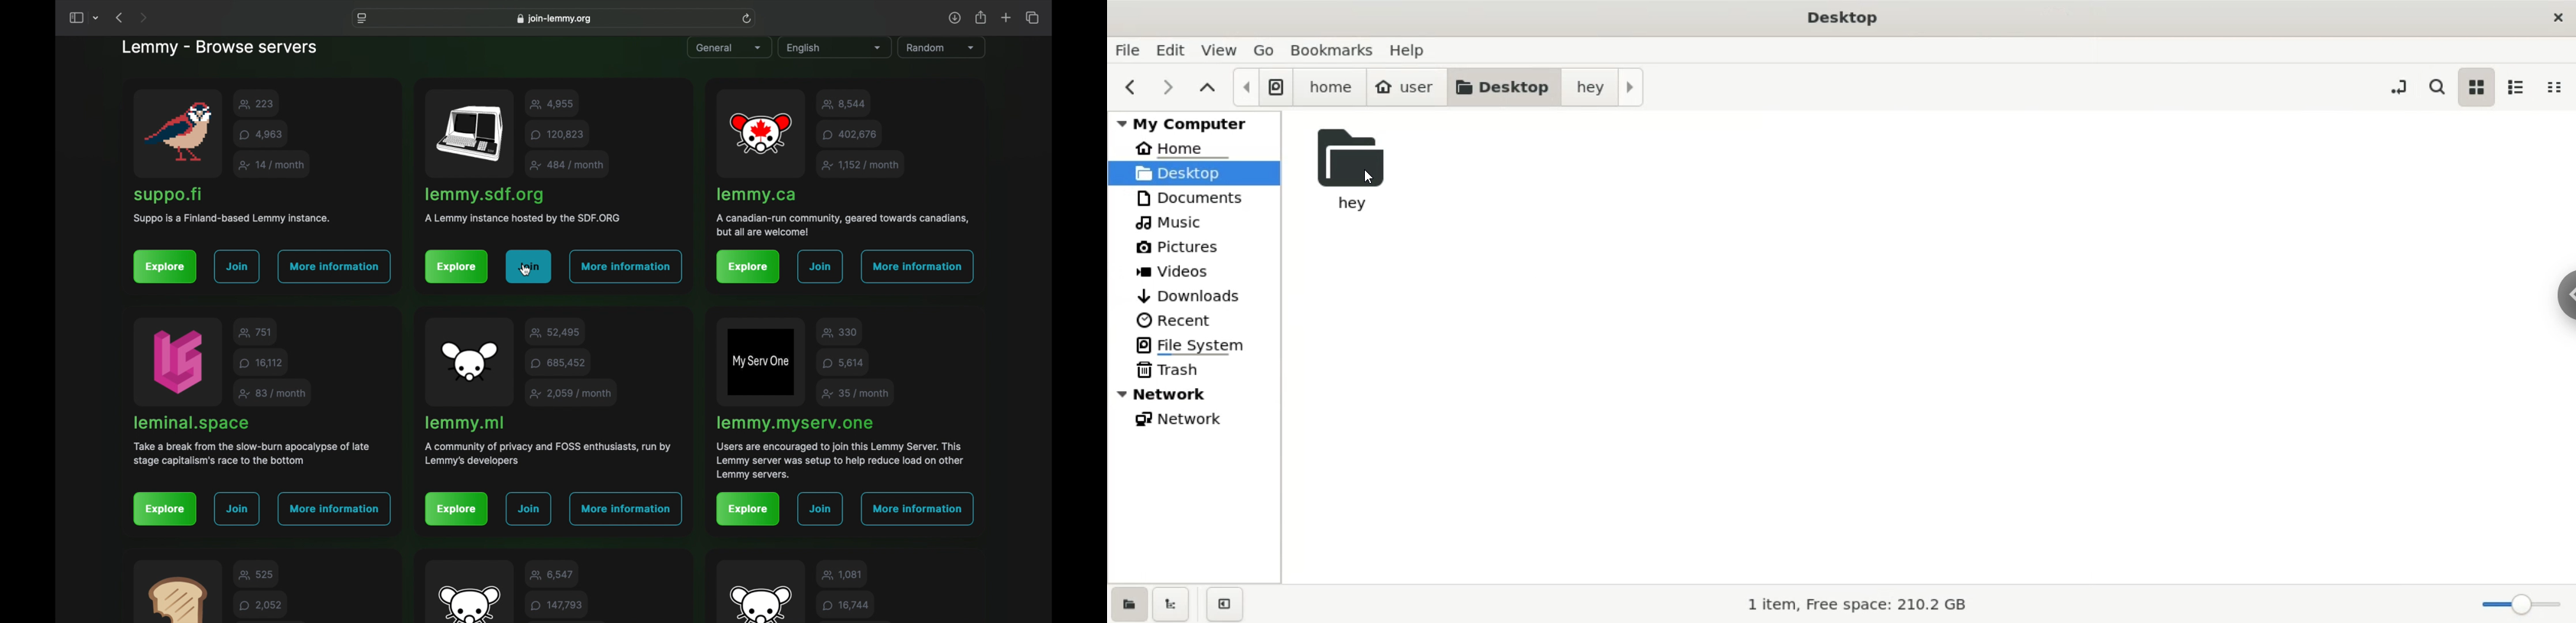 The image size is (2576, 644). I want to click on comments, so click(261, 362).